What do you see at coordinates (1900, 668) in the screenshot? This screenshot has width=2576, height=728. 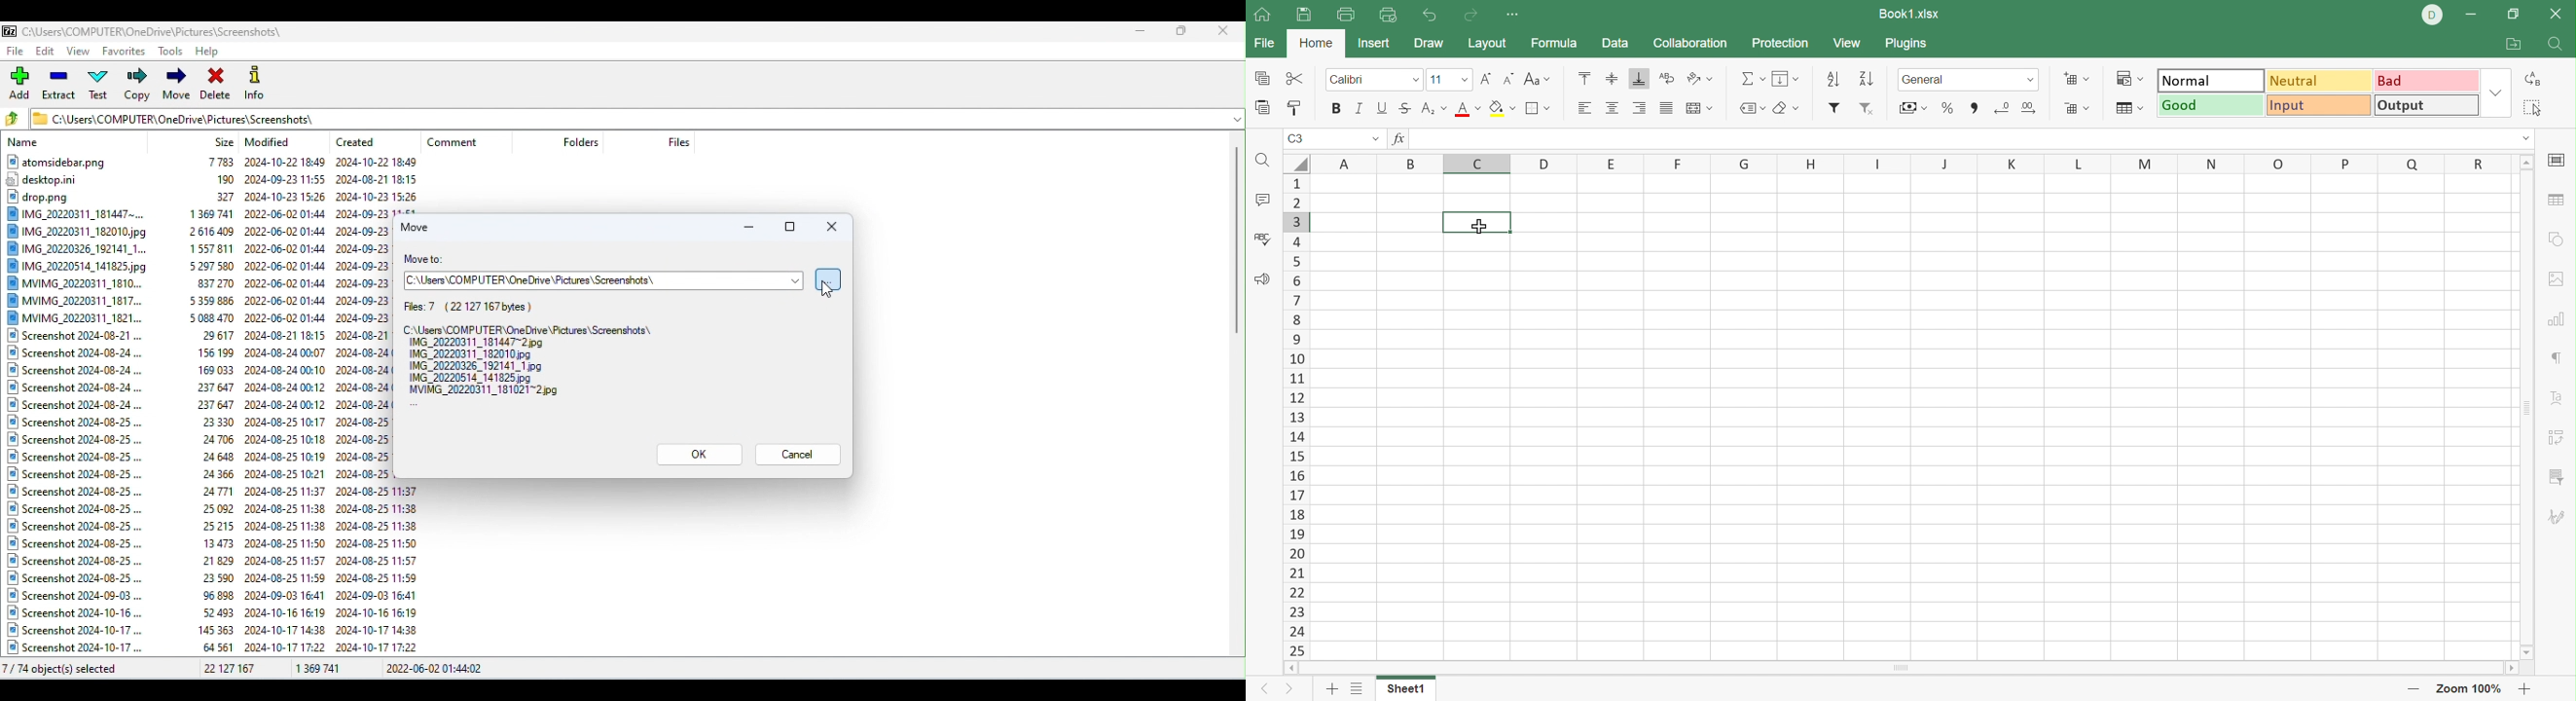 I see `Scroll bar` at bounding box center [1900, 668].